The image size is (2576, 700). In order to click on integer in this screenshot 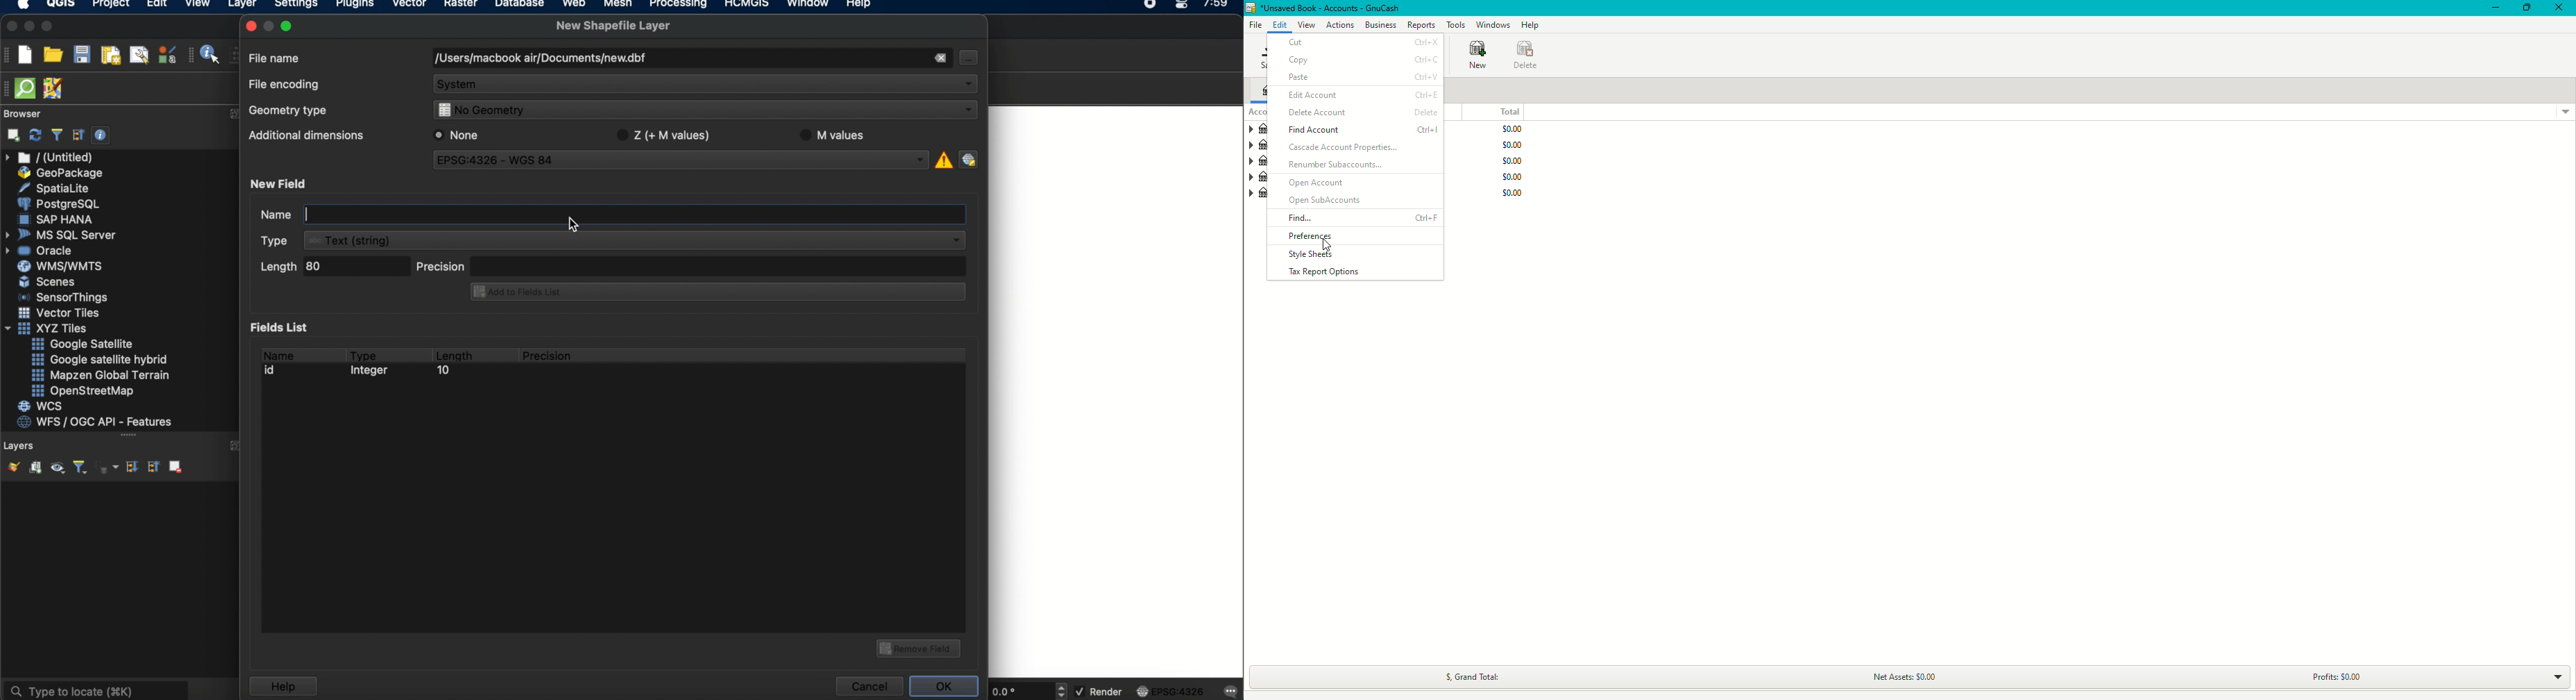, I will do `click(372, 372)`.